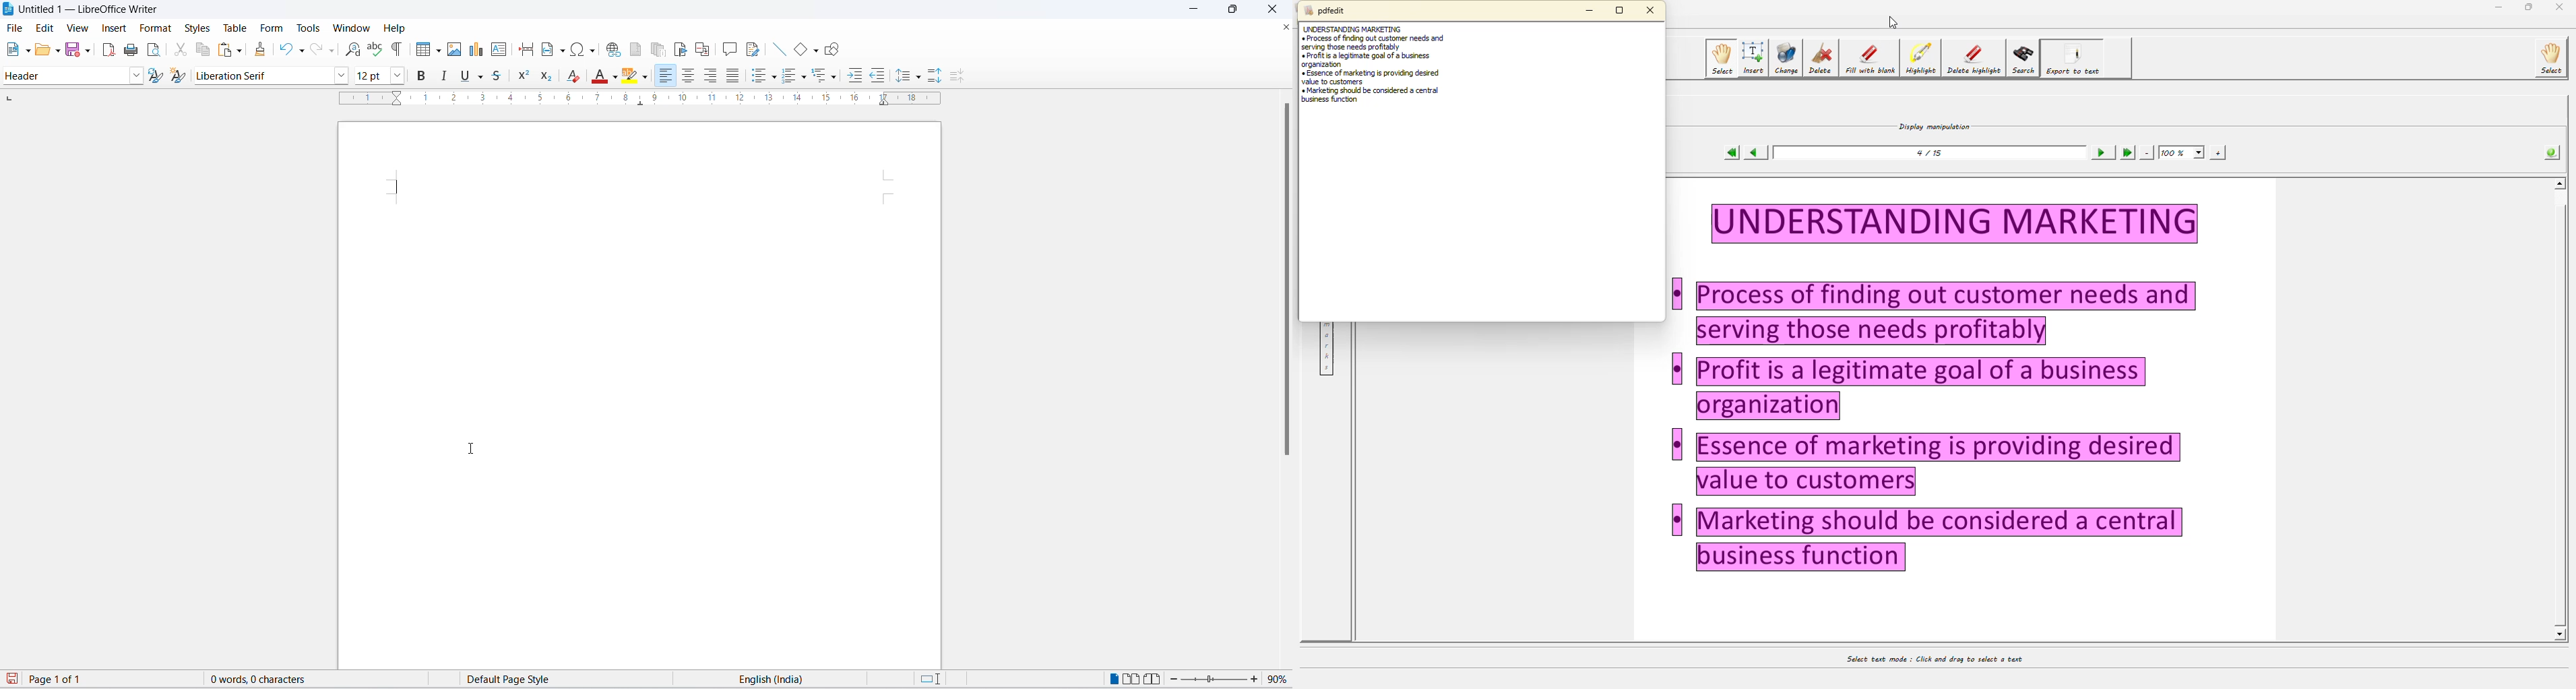 This screenshot has width=2576, height=700. I want to click on print preview, so click(155, 49).